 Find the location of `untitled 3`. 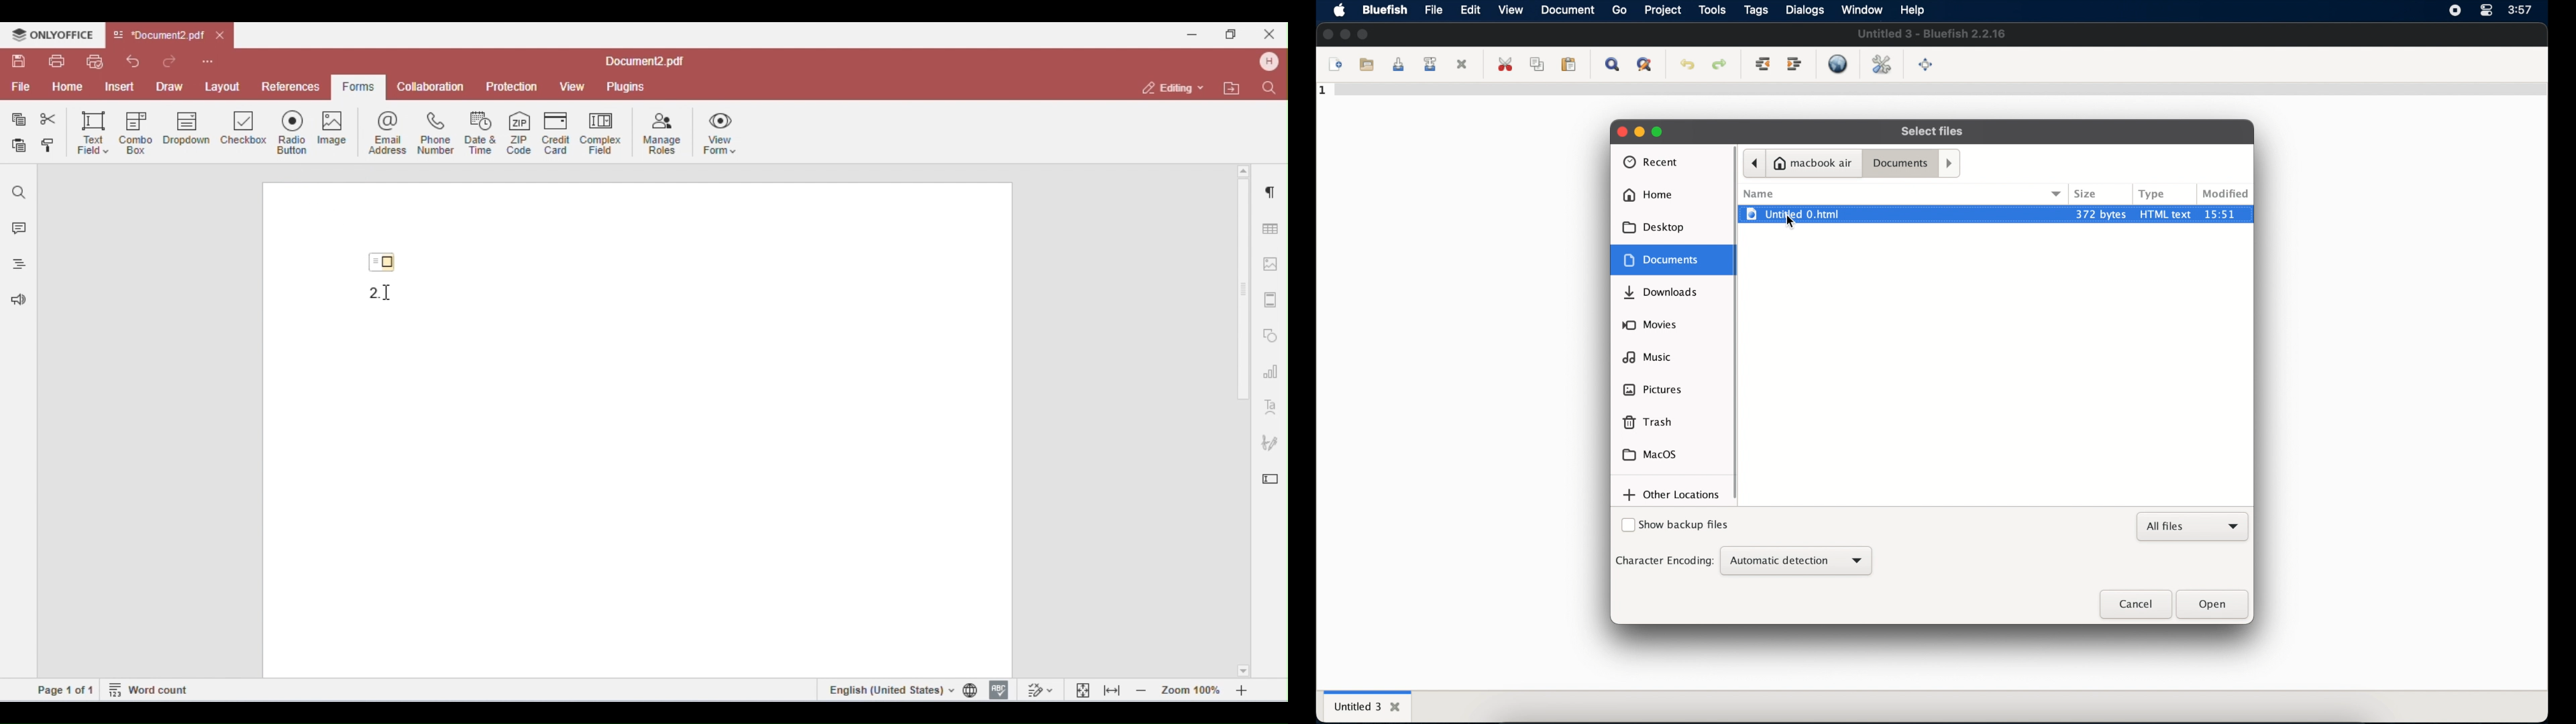

untitled 3 is located at coordinates (1366, 705).